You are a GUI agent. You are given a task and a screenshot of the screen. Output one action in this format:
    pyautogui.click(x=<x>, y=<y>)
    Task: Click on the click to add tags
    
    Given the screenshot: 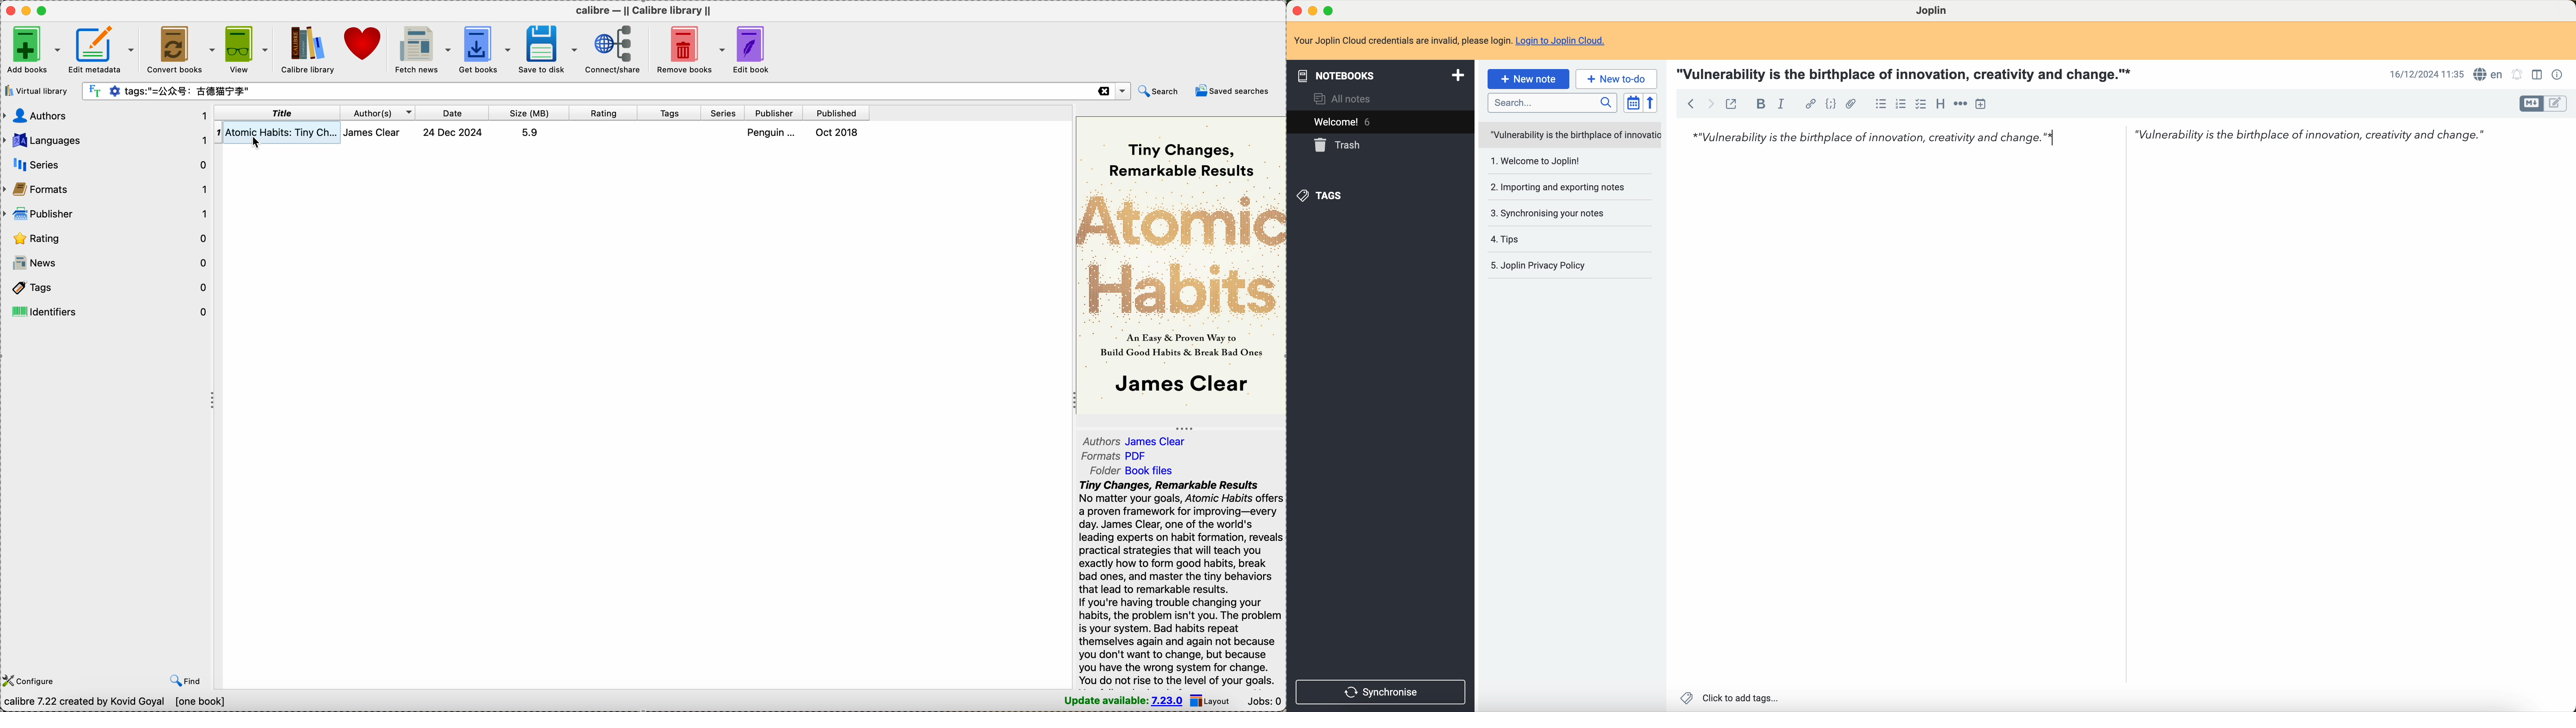 What is the action you would take?
    pyautogui.click(x=1731, y=697)
    